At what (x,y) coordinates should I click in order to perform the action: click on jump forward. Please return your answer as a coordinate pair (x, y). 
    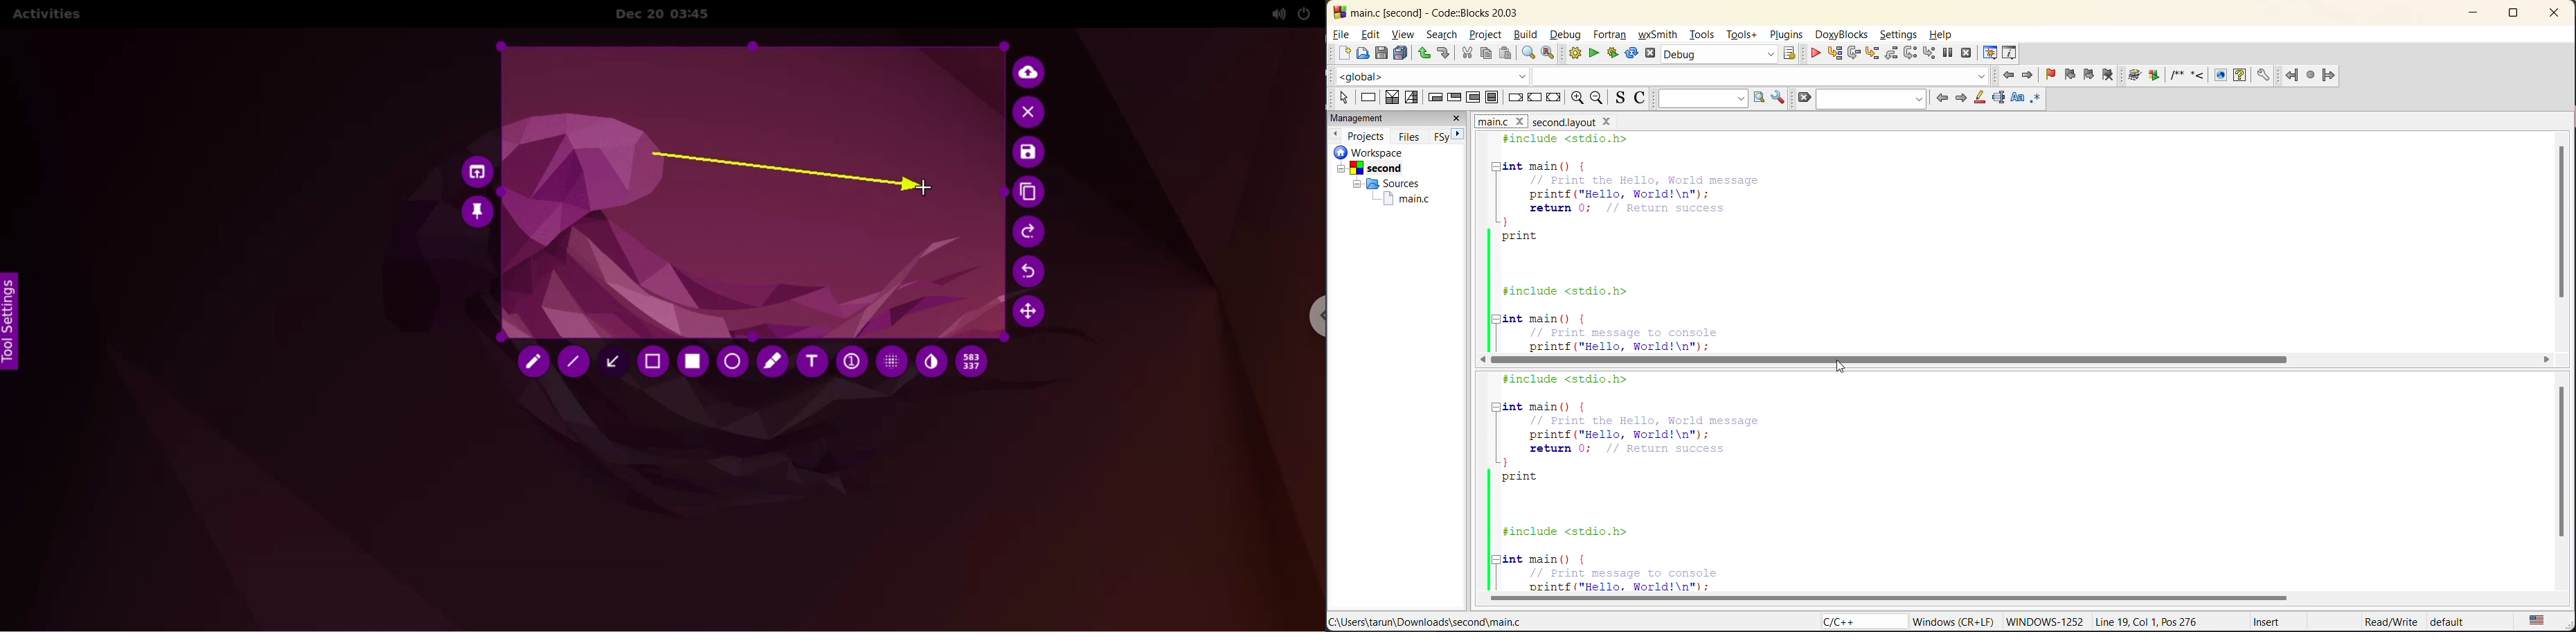
    Looking at the image, I should click on (2330, 76).